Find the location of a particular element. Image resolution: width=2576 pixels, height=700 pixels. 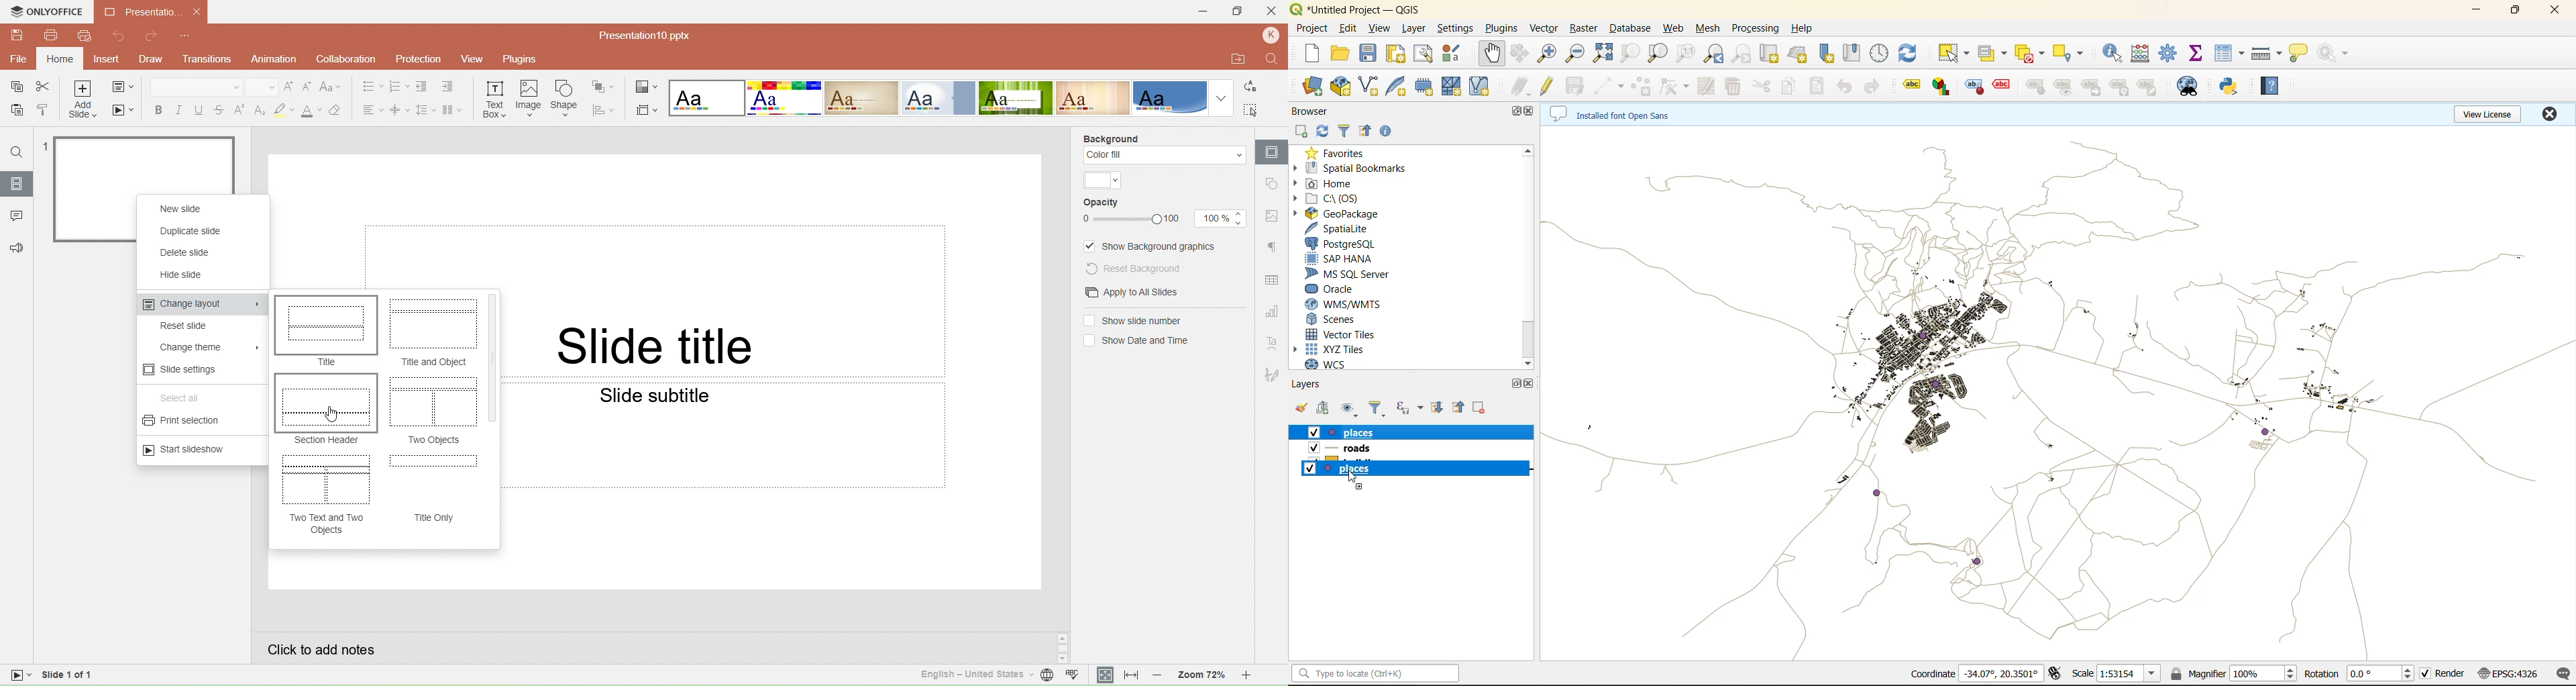

Title and object Preview layout is located at coordinates (432, 325).